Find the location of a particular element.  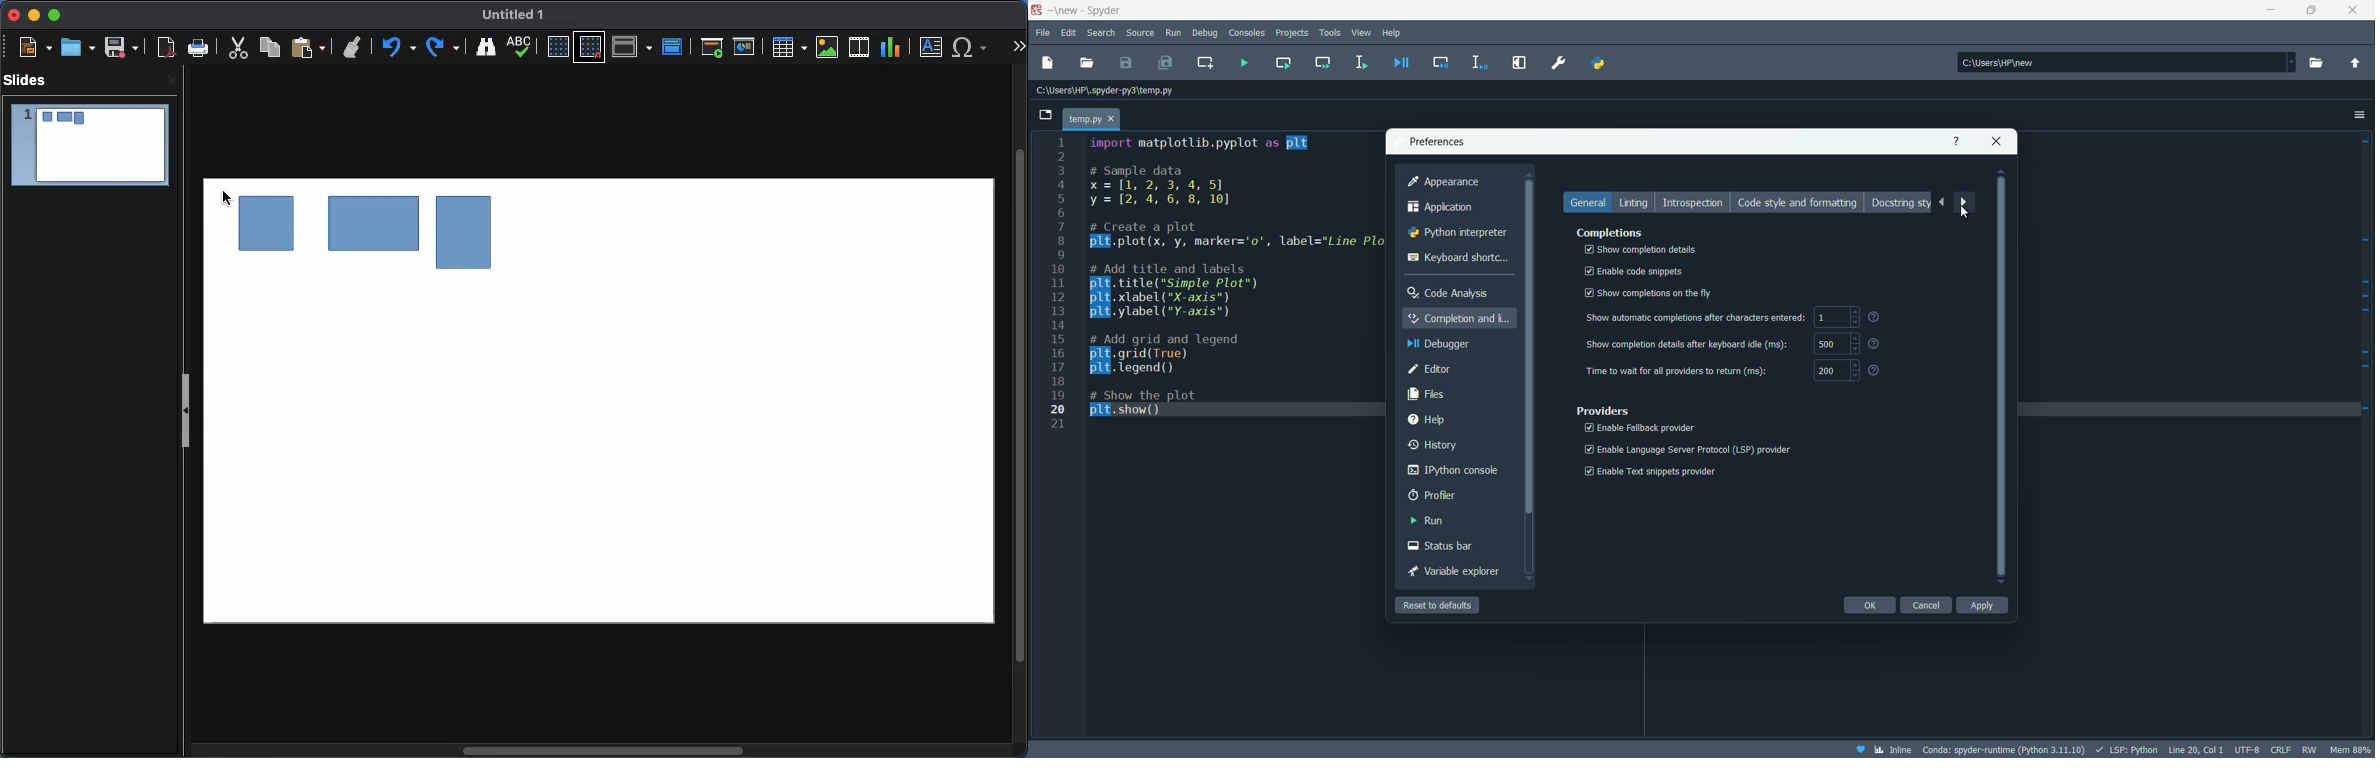

run file is located at coordinates (1245, 63).